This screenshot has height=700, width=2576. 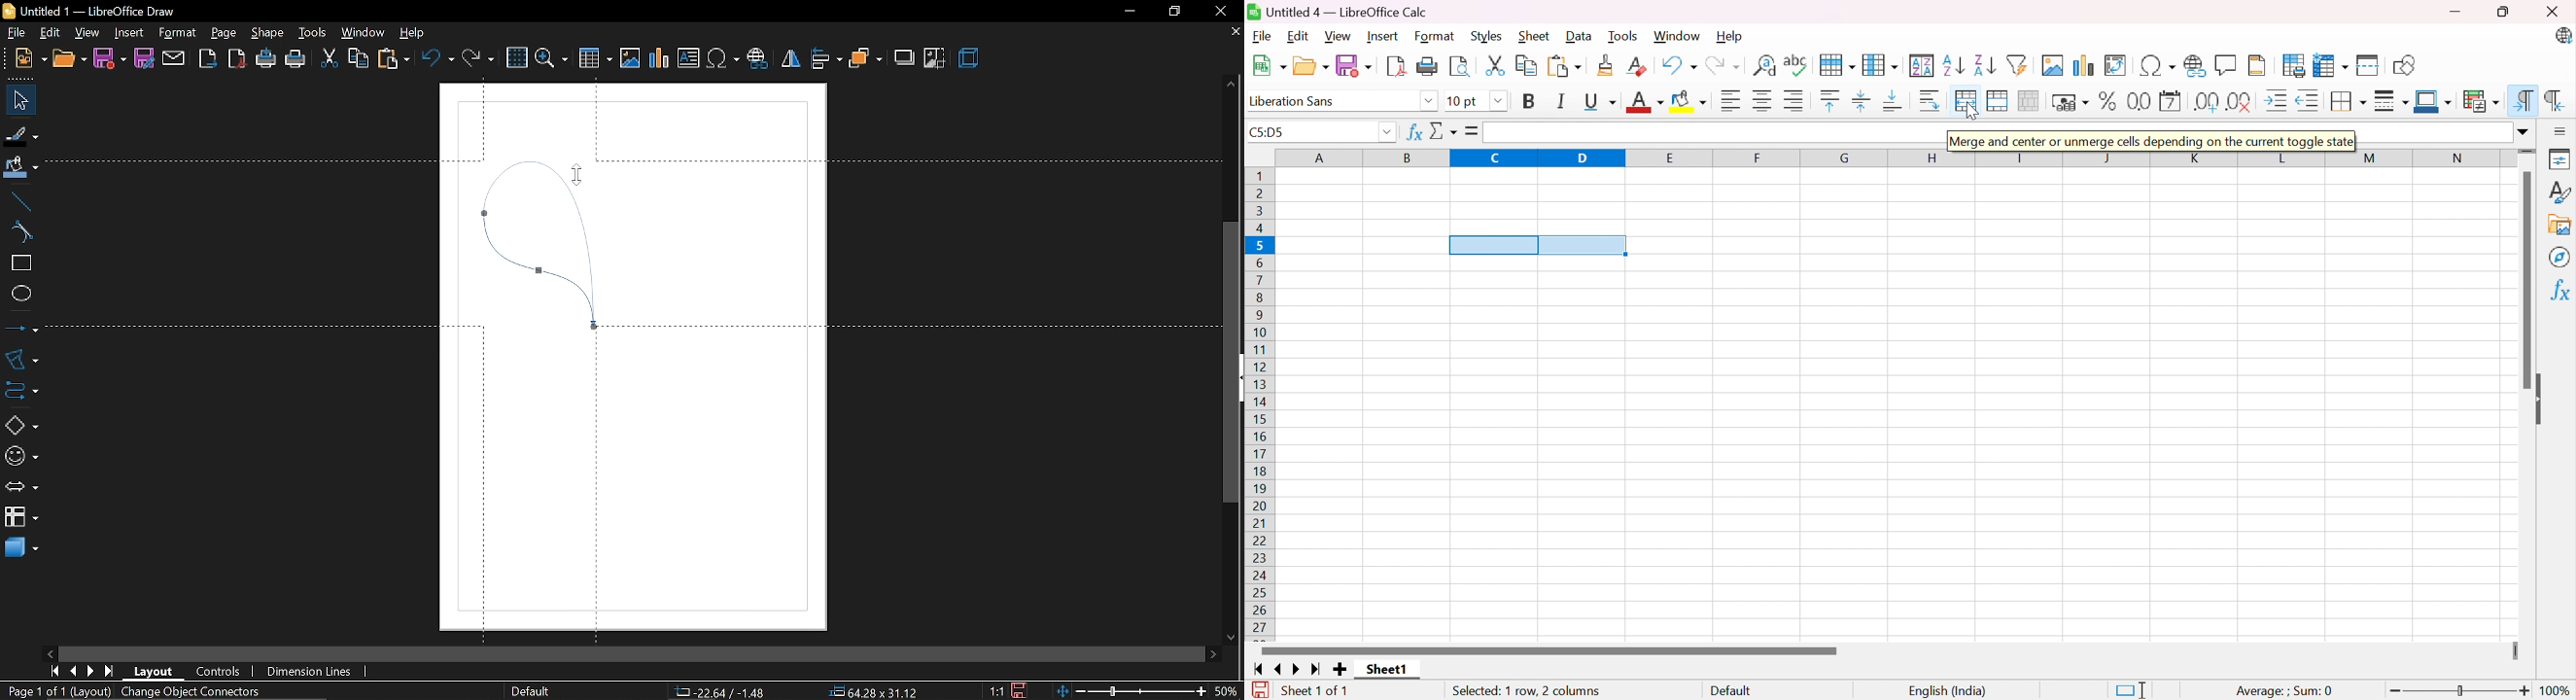 What do you see at coordinates (597, 57) in the screenshot?
I see `Insert table` at bounding box center [597, 57].